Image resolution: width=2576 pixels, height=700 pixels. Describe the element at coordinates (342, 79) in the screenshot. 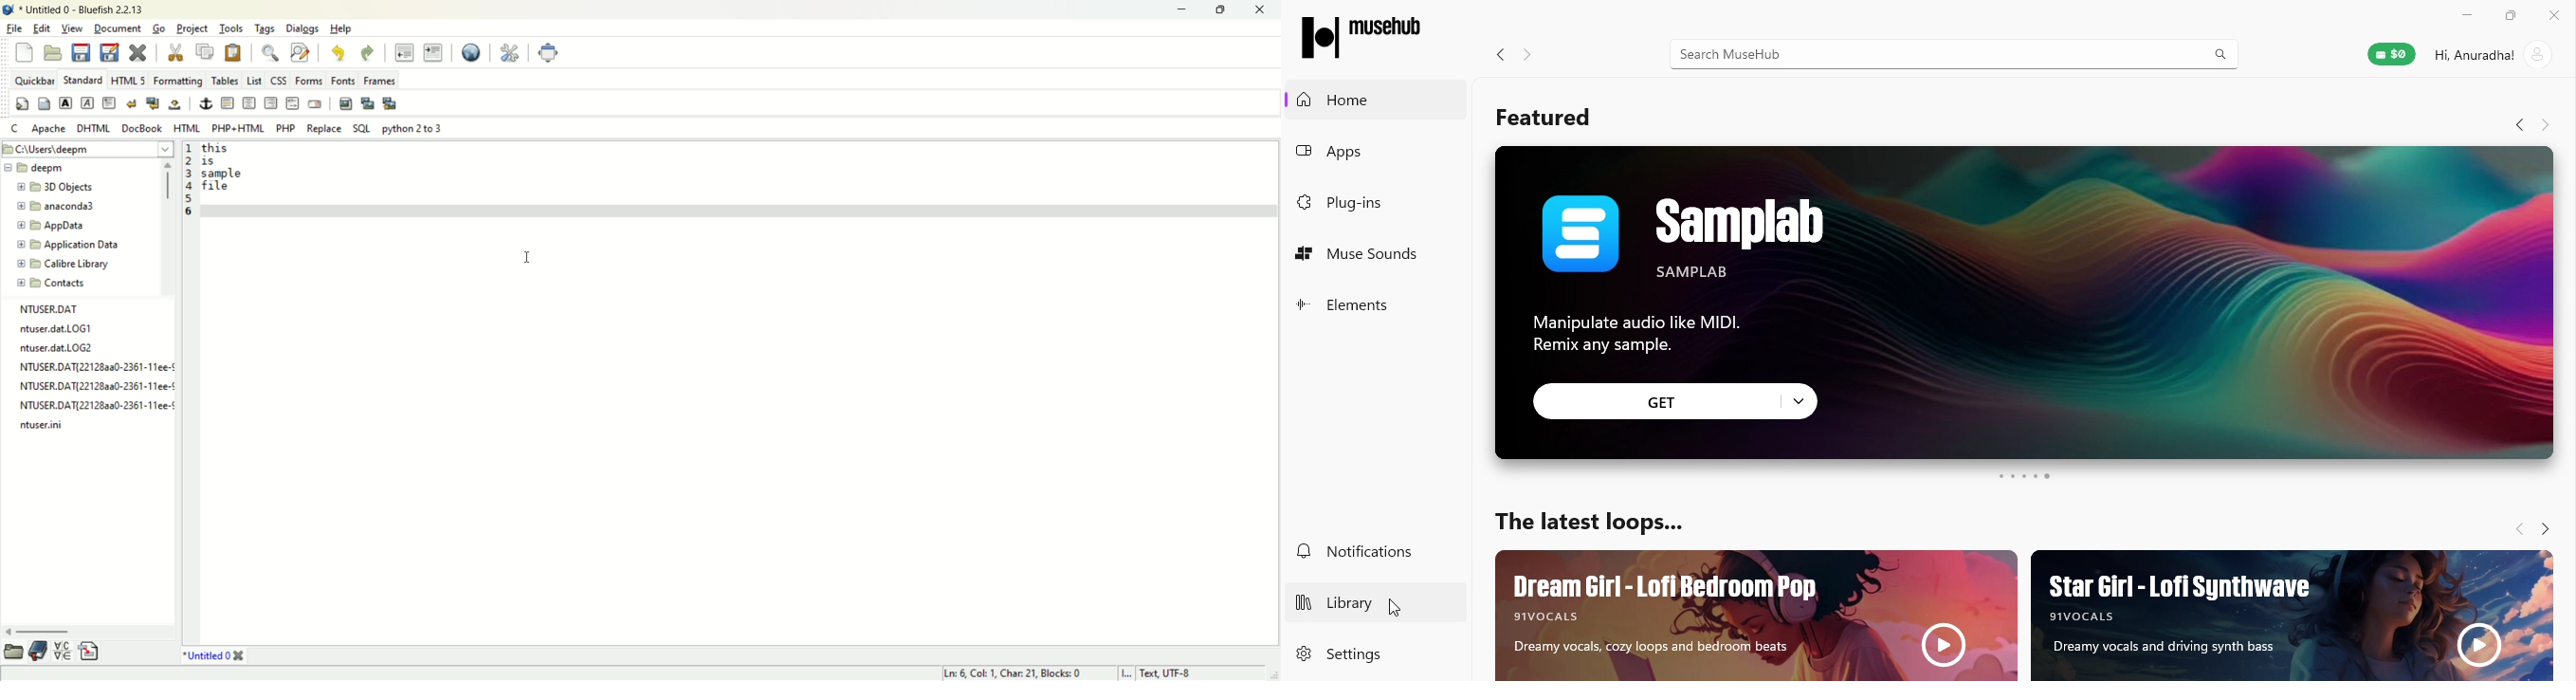

I see `fonts` at that location.